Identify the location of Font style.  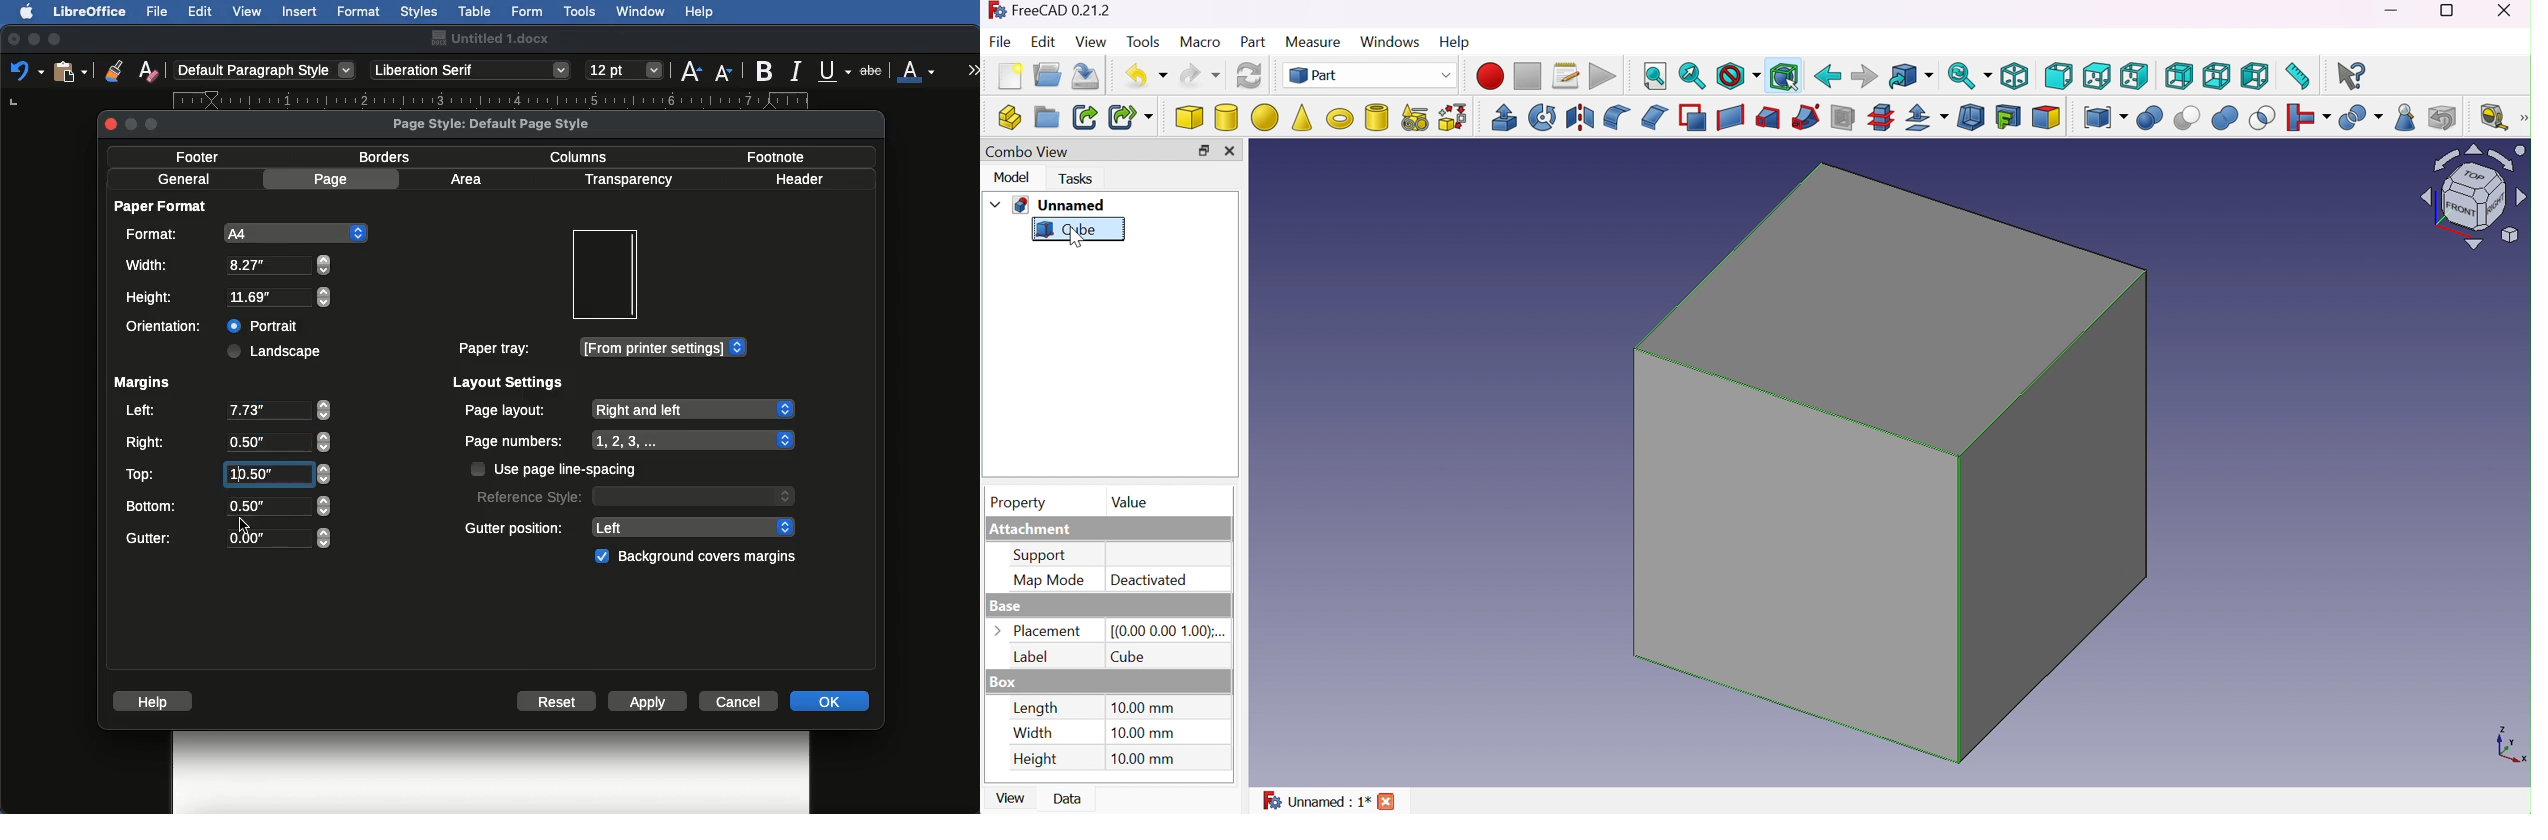
(472, 70).